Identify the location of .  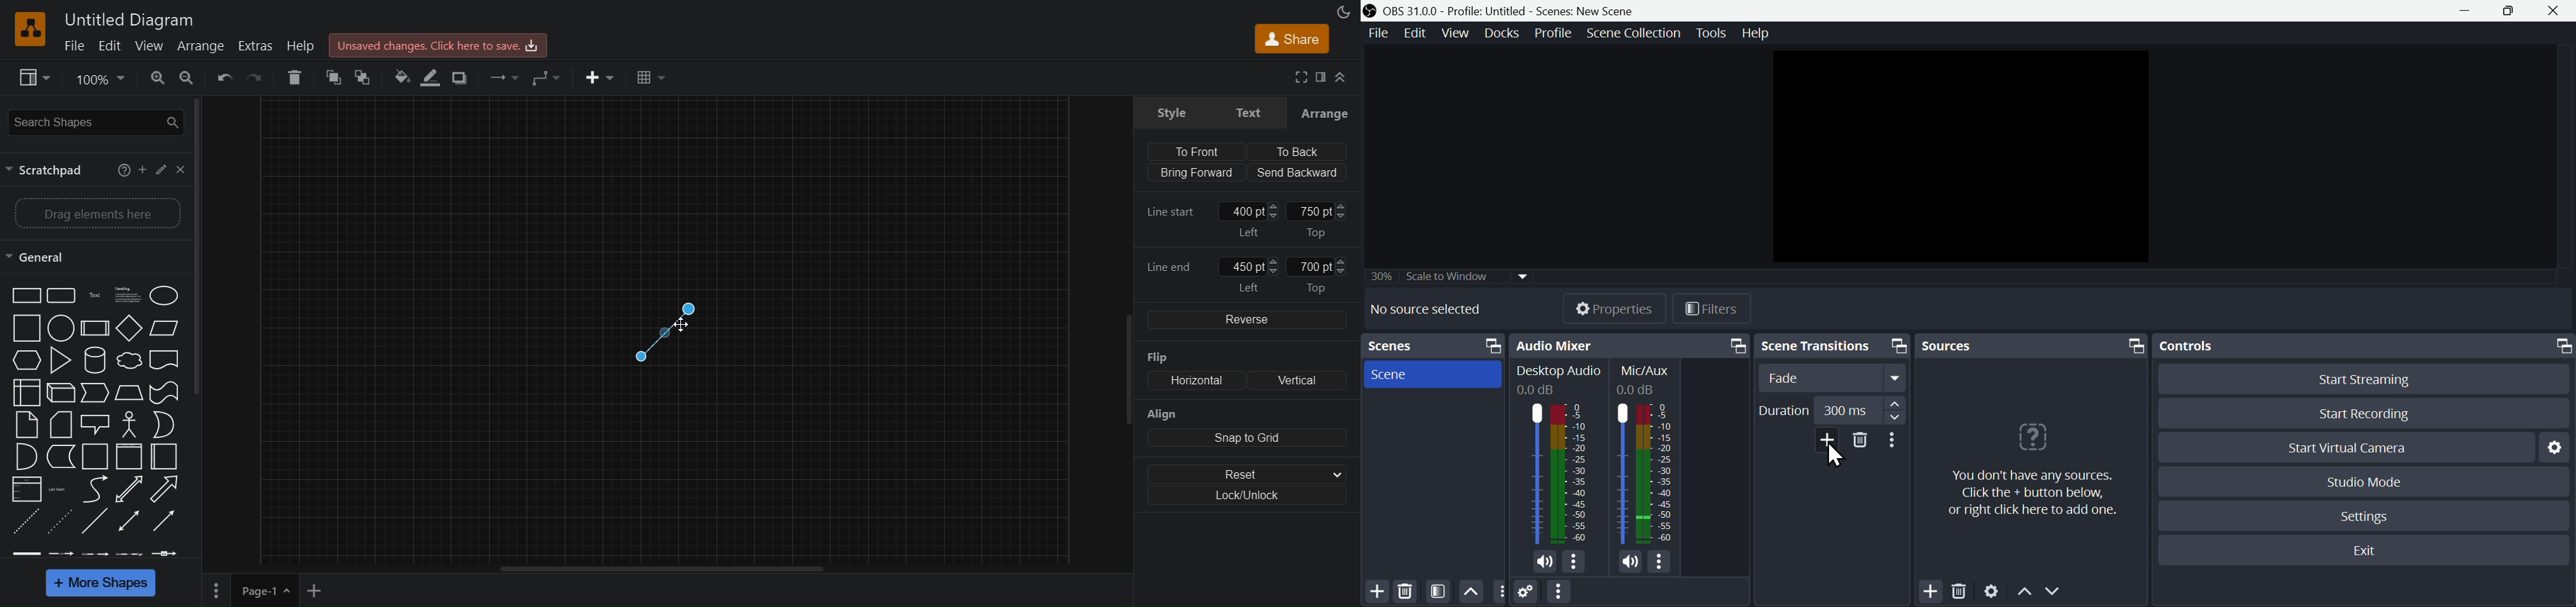
(1451, 272).